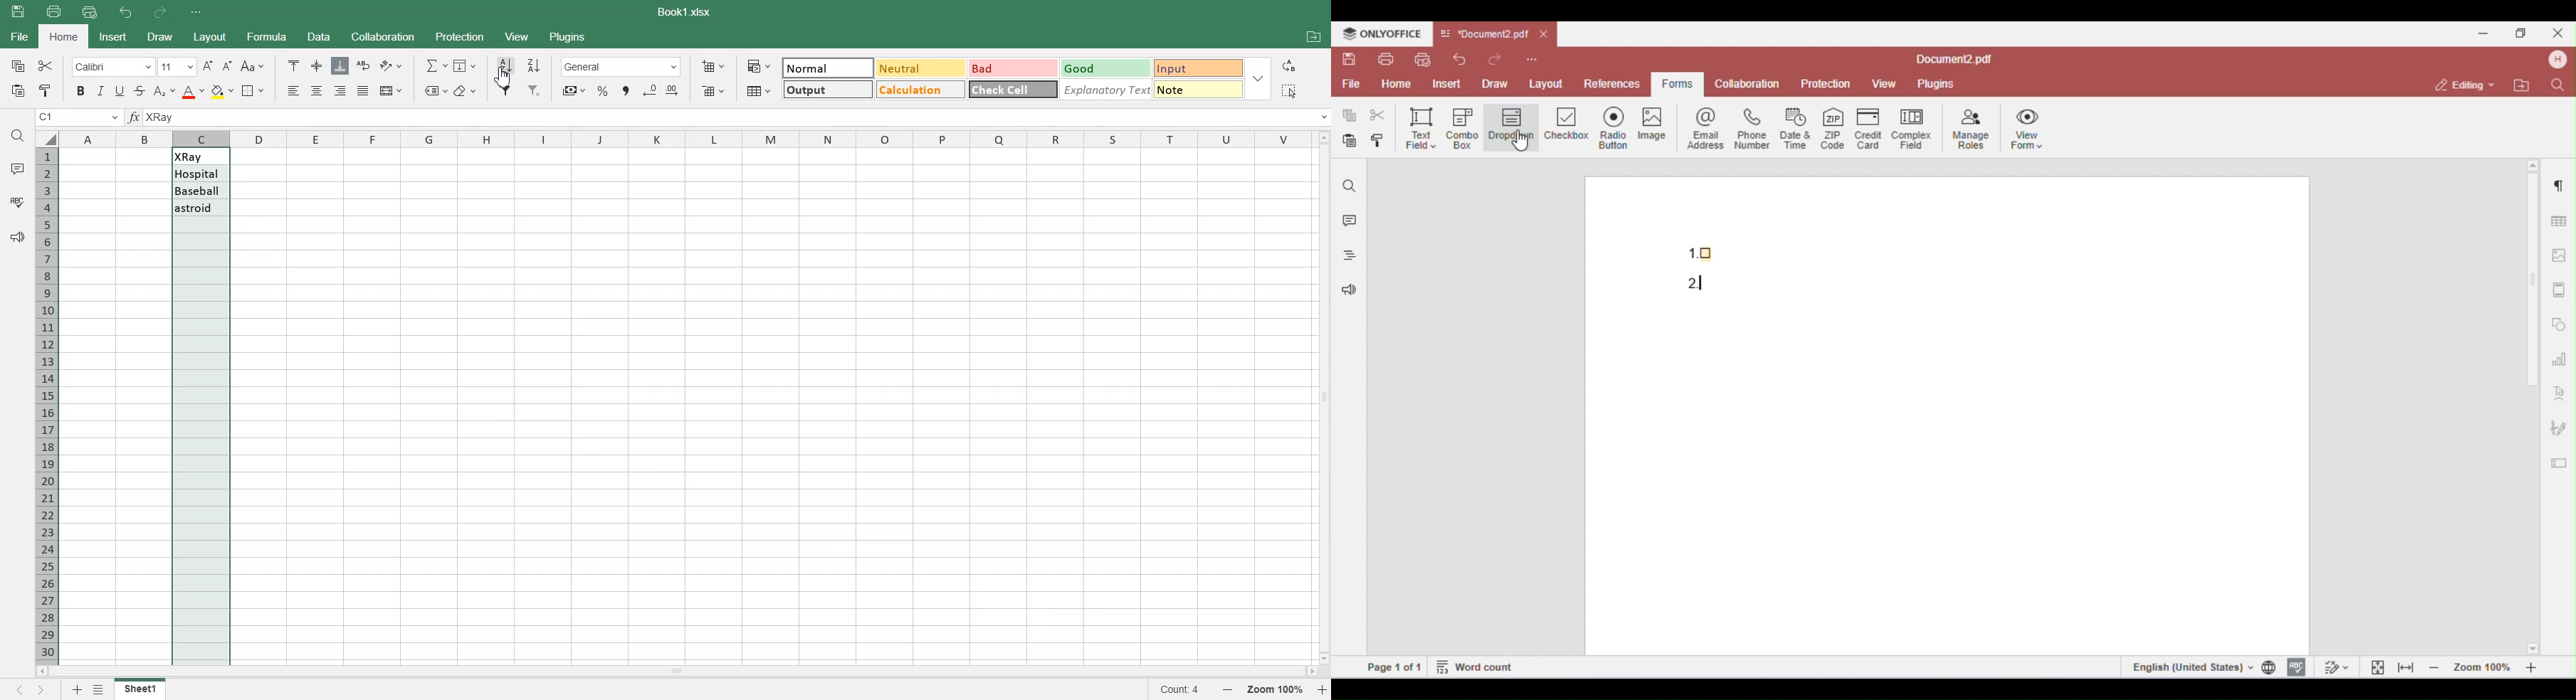 The height and width of the screenshot is (700, 2576). I want to click on Wrap Text, so click(363, 65).